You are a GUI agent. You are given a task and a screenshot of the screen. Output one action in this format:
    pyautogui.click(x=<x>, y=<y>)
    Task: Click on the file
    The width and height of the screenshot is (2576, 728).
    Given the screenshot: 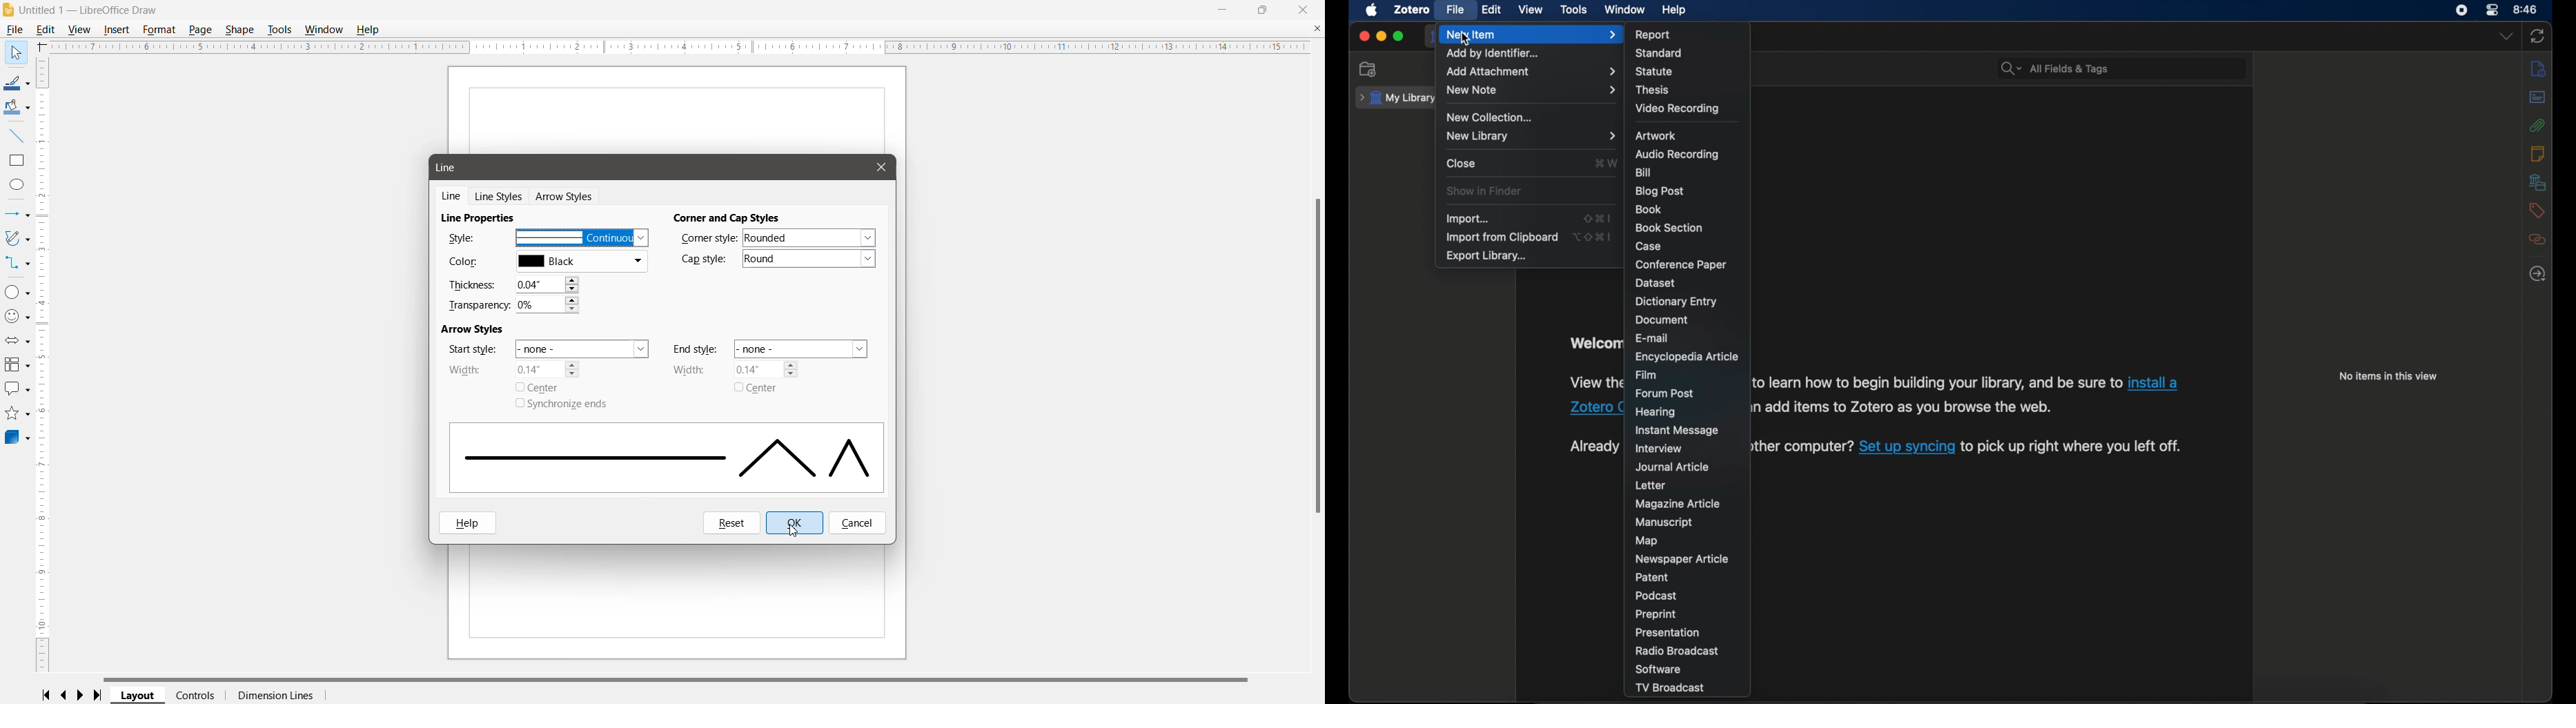 What is the action you would take?
    pyautogui.click(x=1455, y=10)
    